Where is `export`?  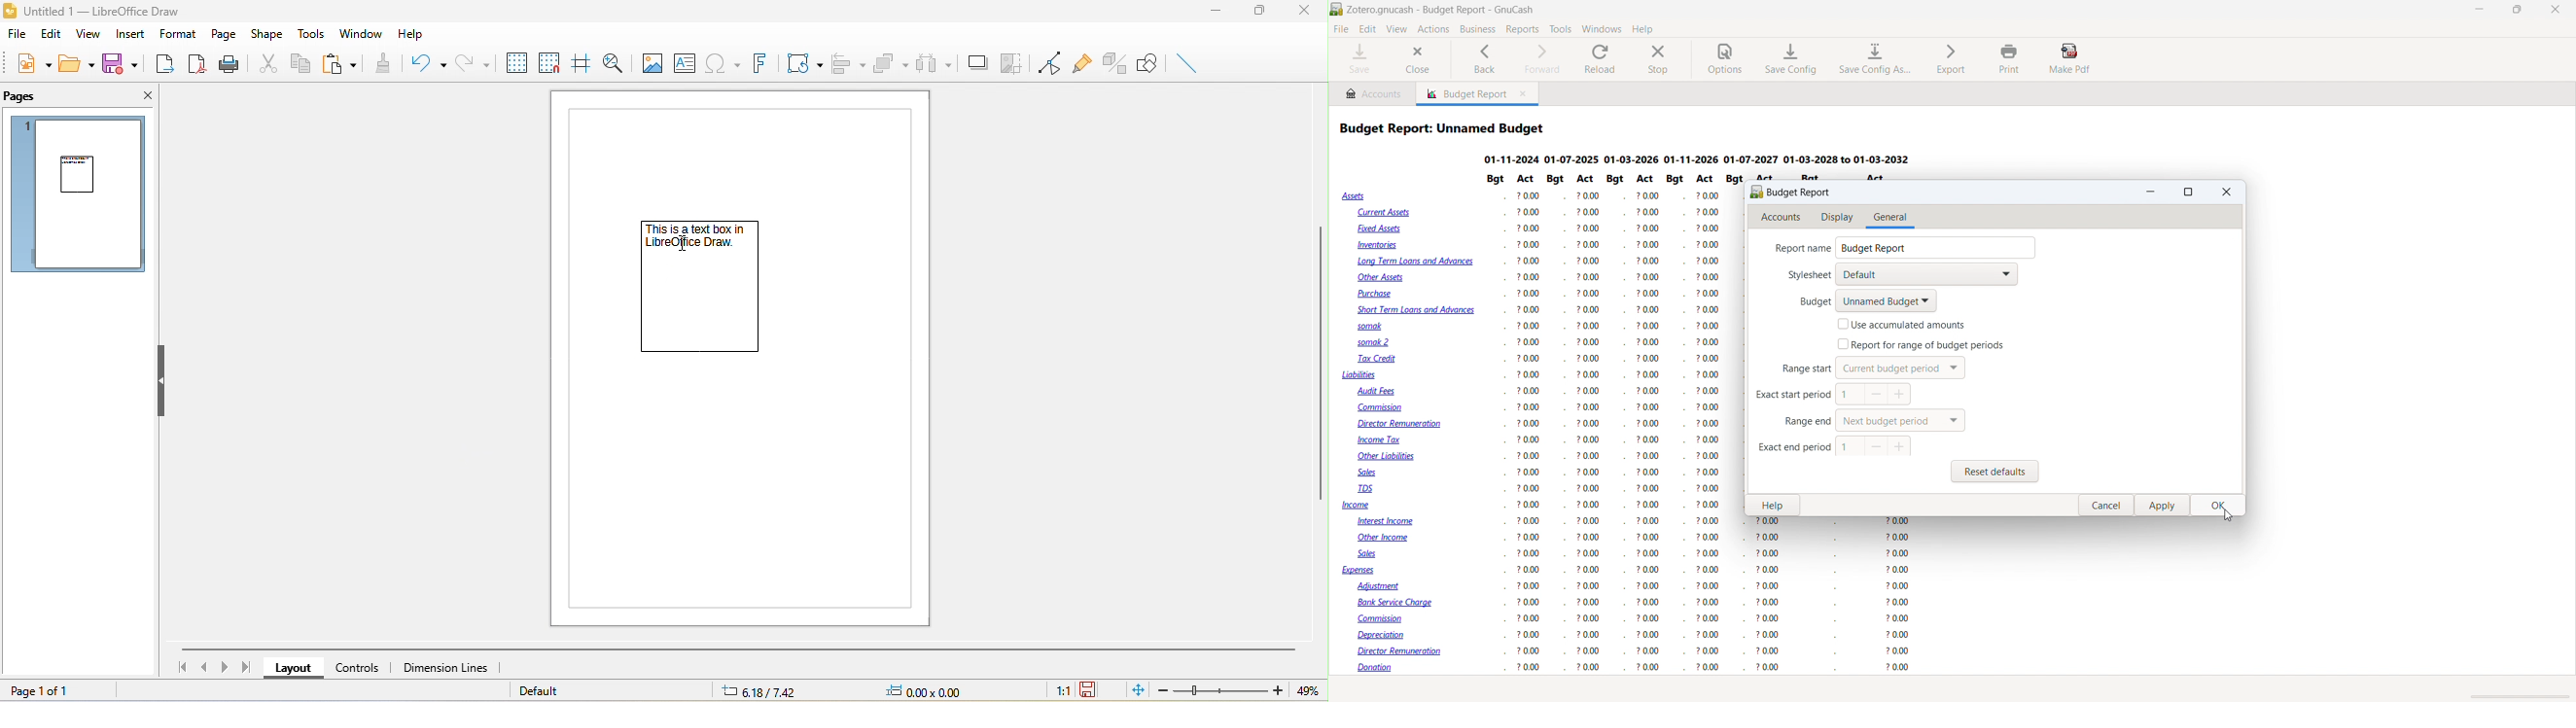
export is located at coordinates (168, 65).